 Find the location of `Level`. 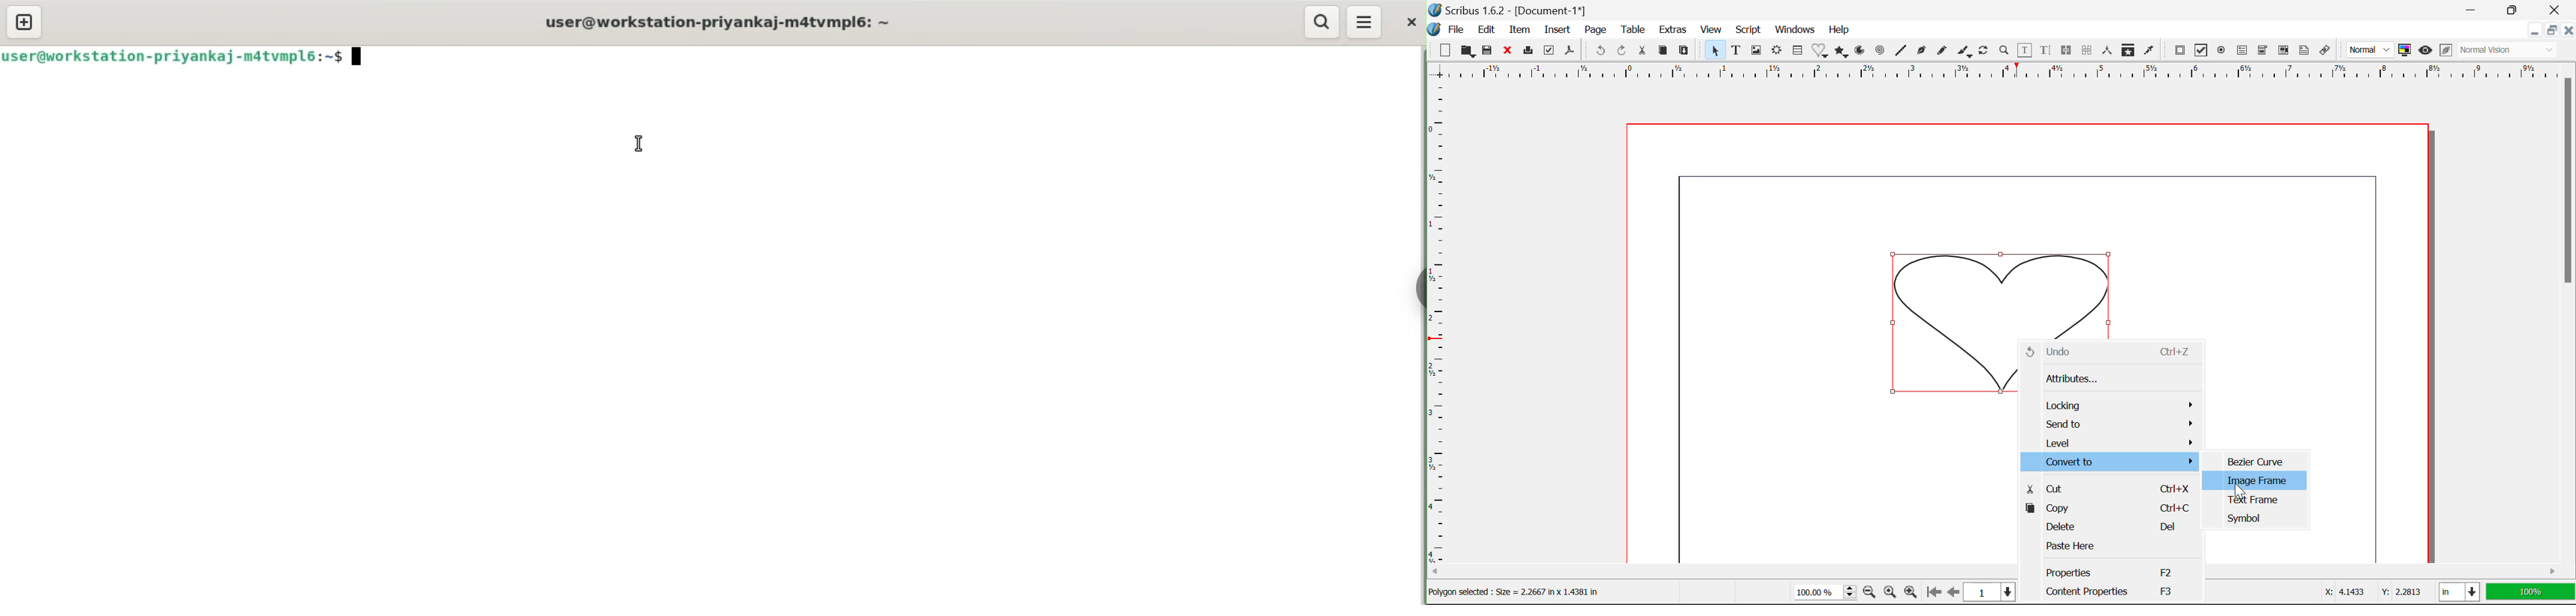

Level is located at coordinates (2113, 442).